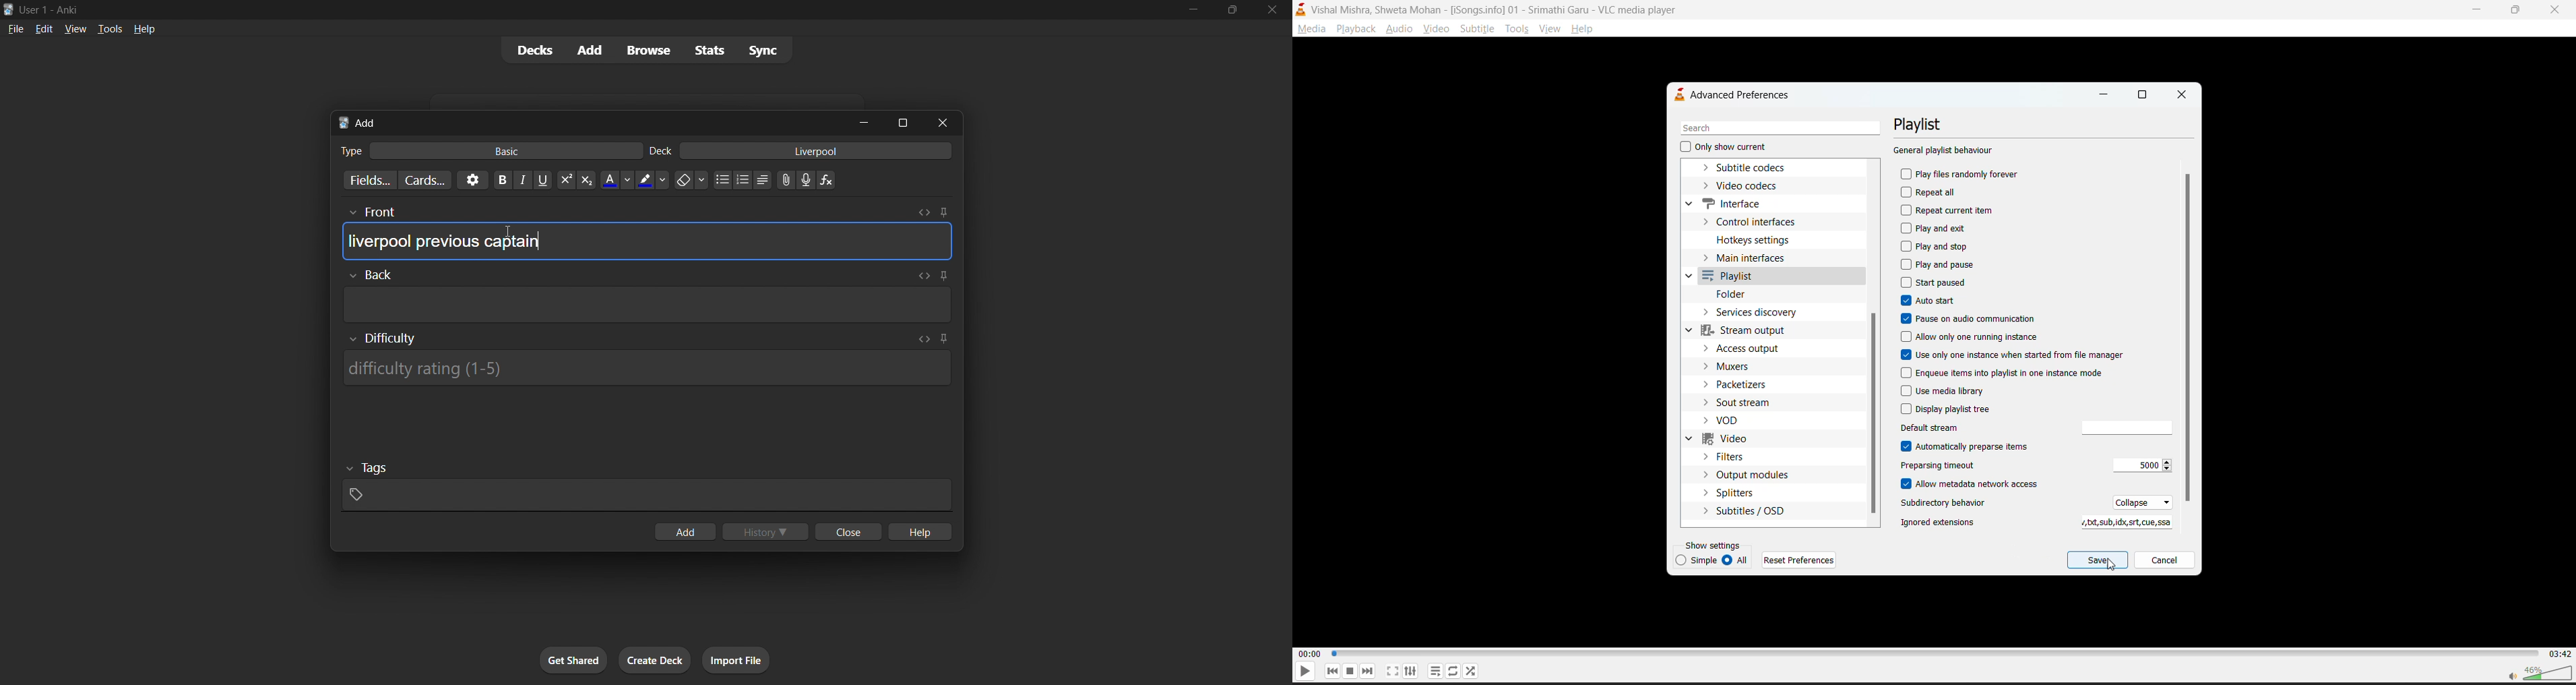 This screenshot has height=700, width=2576. Describe the element at coordinates (1738, 96) in the screenshot. I see `advanced preferences` at that location.